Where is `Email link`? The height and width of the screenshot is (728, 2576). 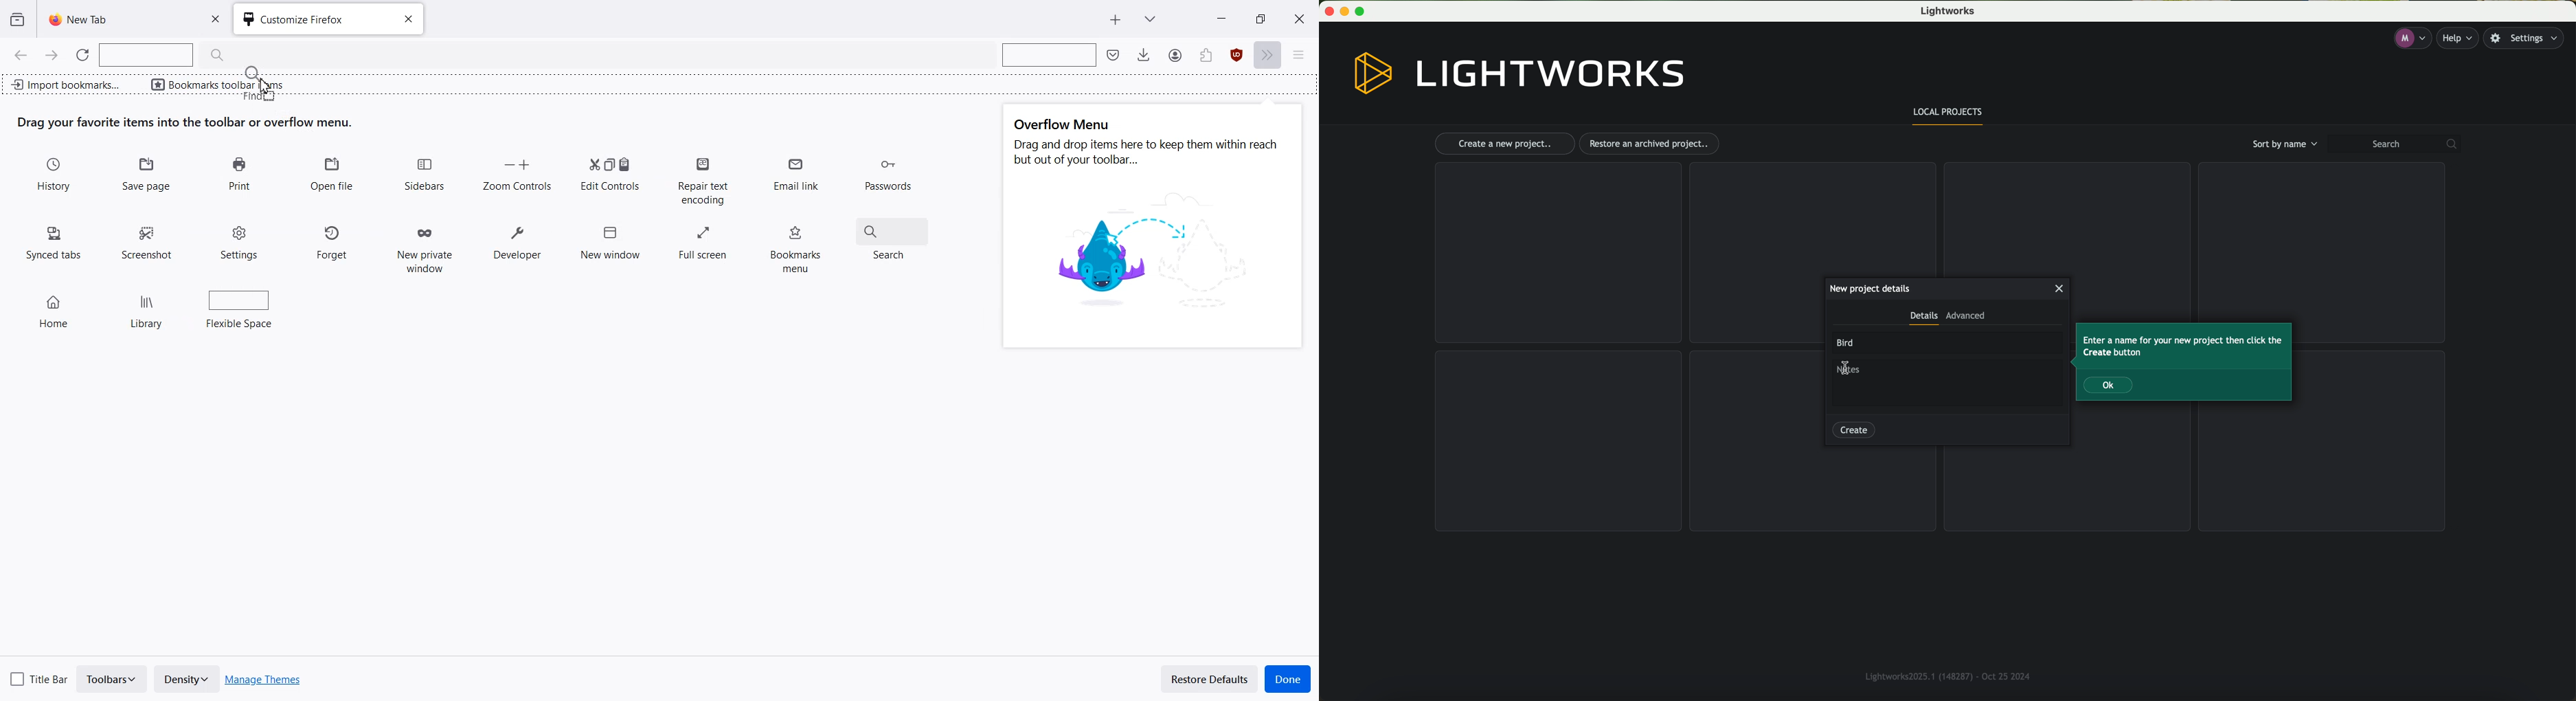 Email link is located at coordinates (798, 179).